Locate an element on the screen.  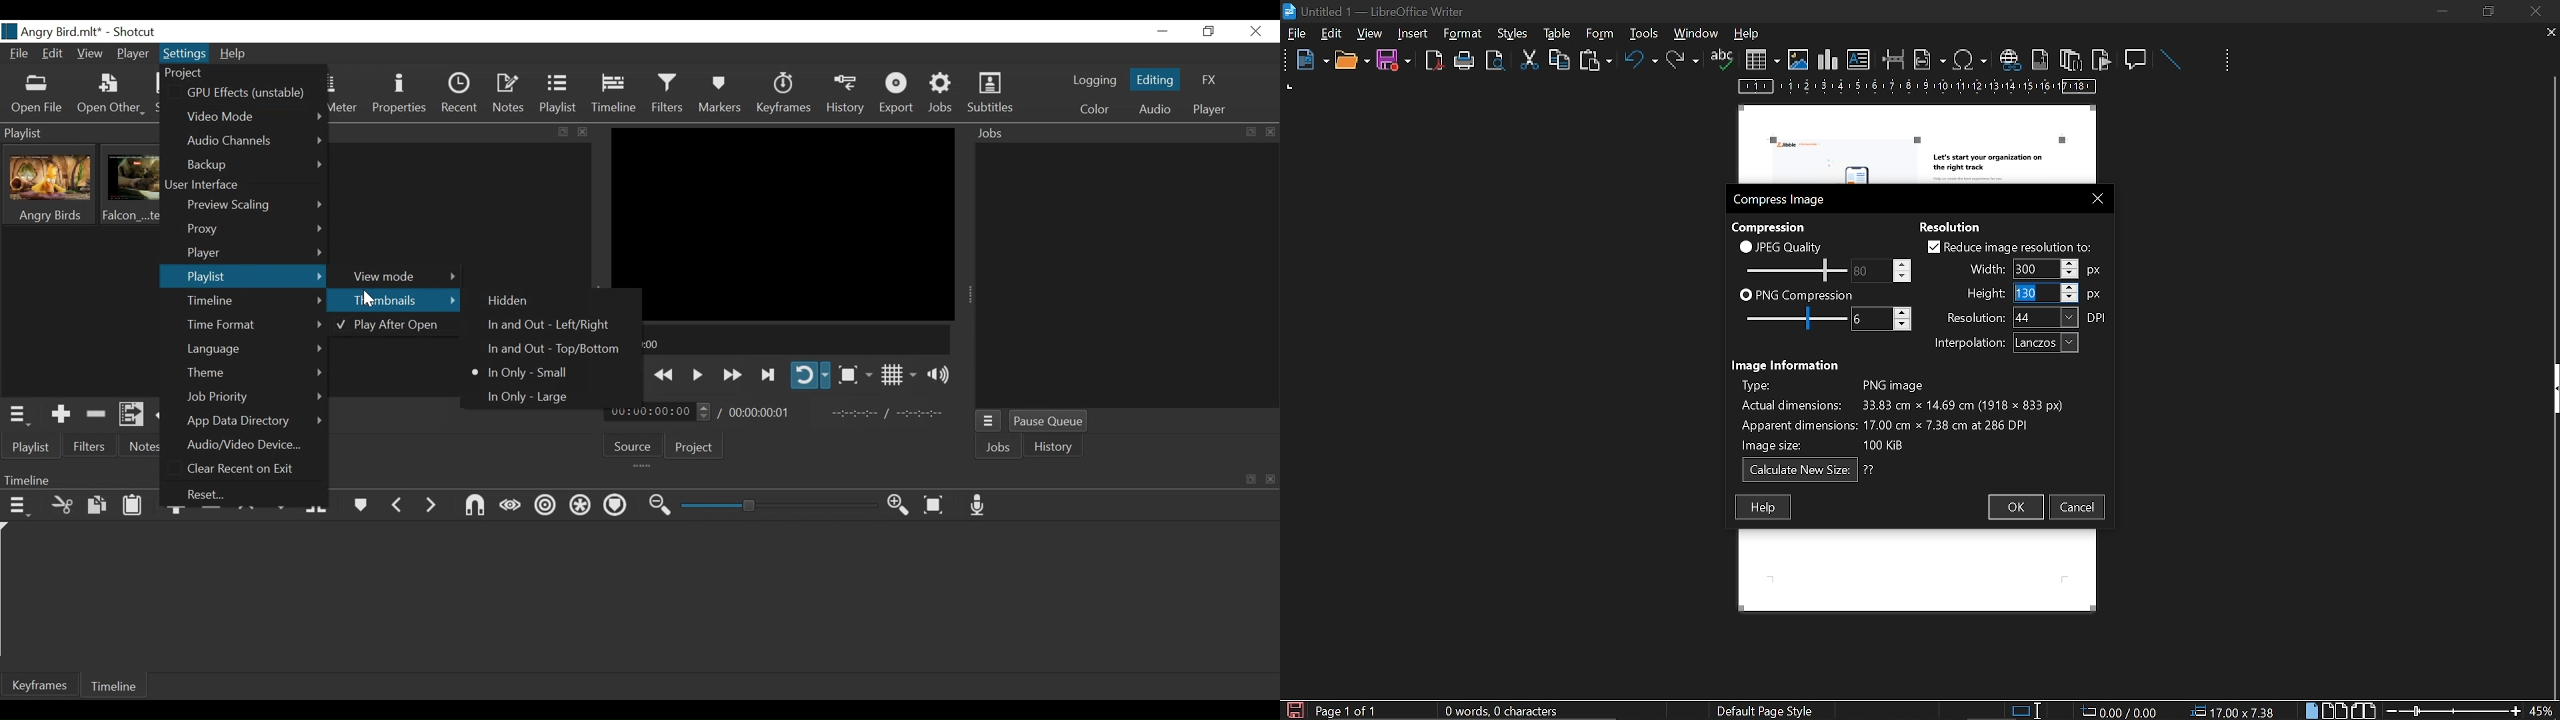
insert page break is located at coordinates (1894, 60).